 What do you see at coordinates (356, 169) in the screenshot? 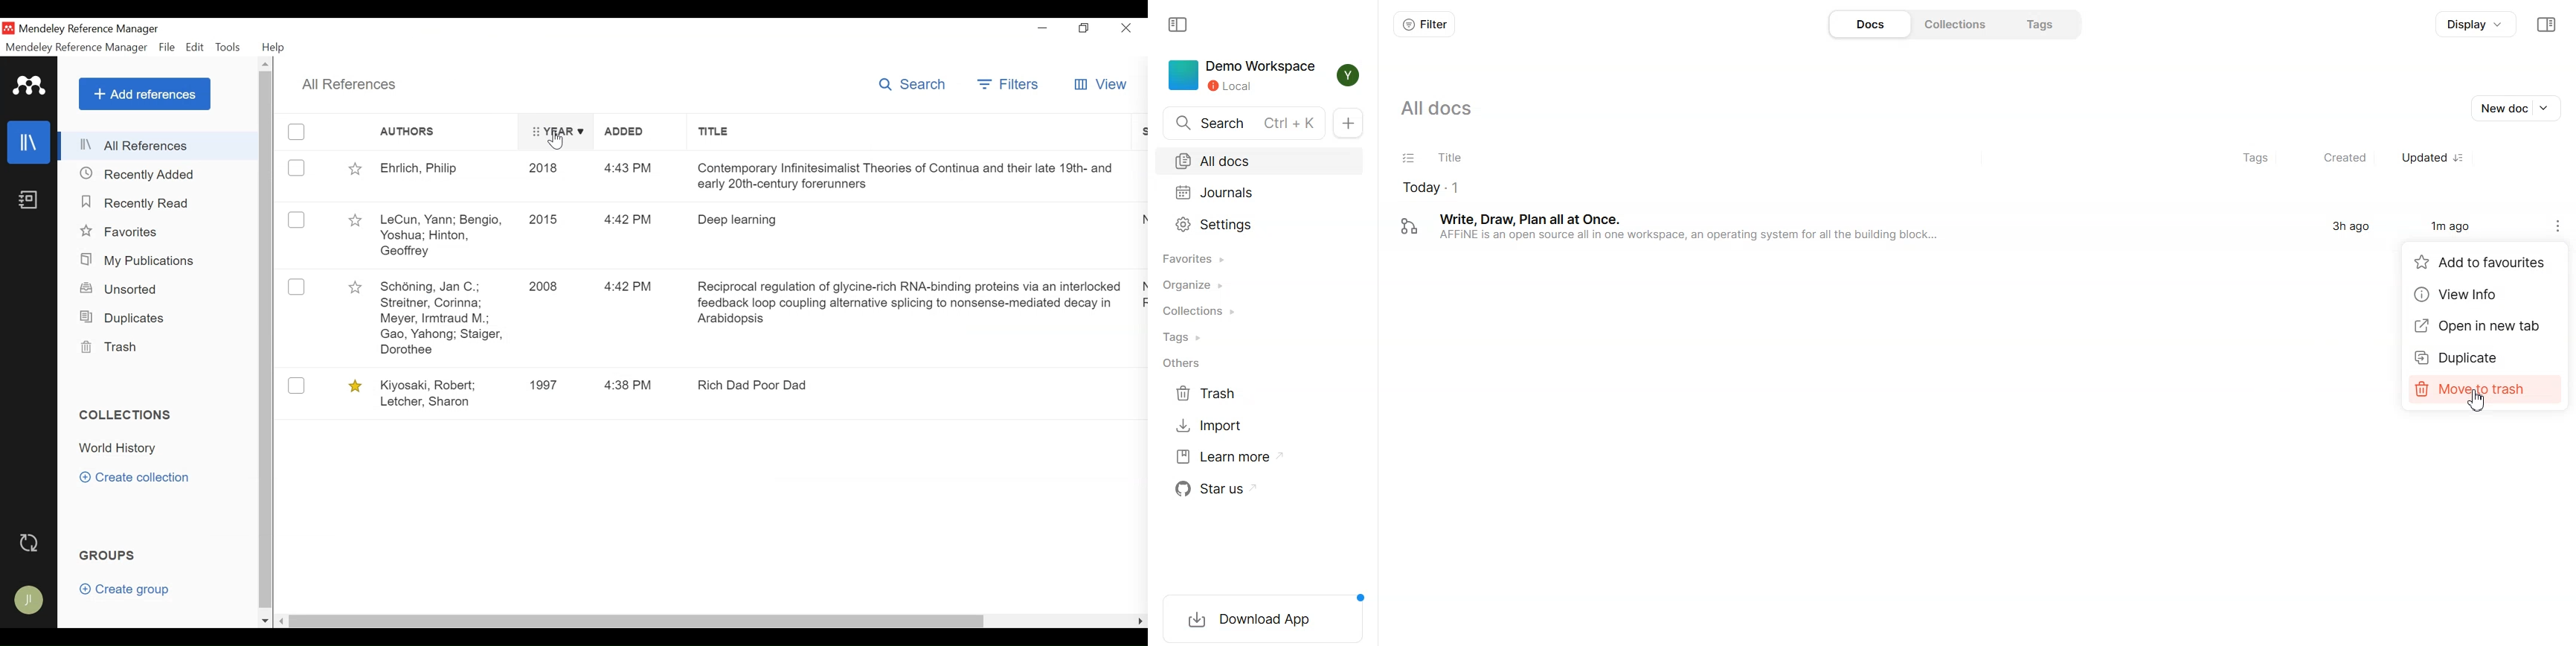
I see `(un)Select Favorites` at bounding box center [356, 169].